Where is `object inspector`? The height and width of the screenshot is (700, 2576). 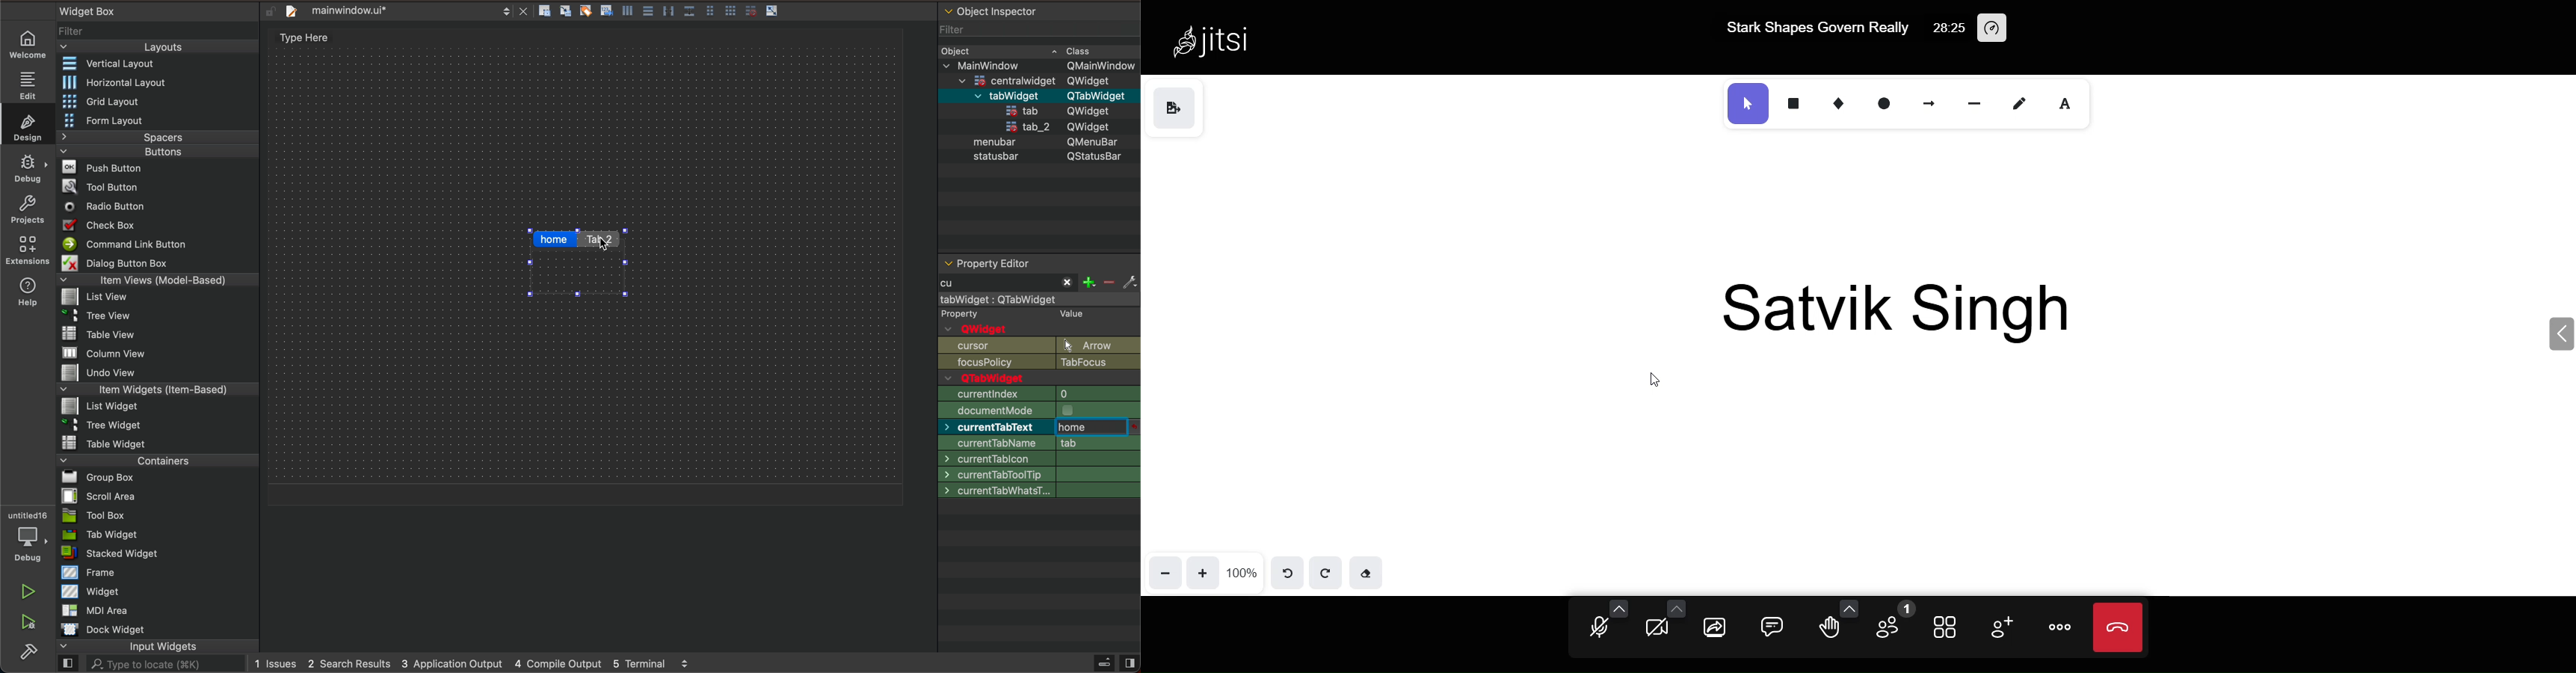 object inspector is located at coordinates (1039, 13).